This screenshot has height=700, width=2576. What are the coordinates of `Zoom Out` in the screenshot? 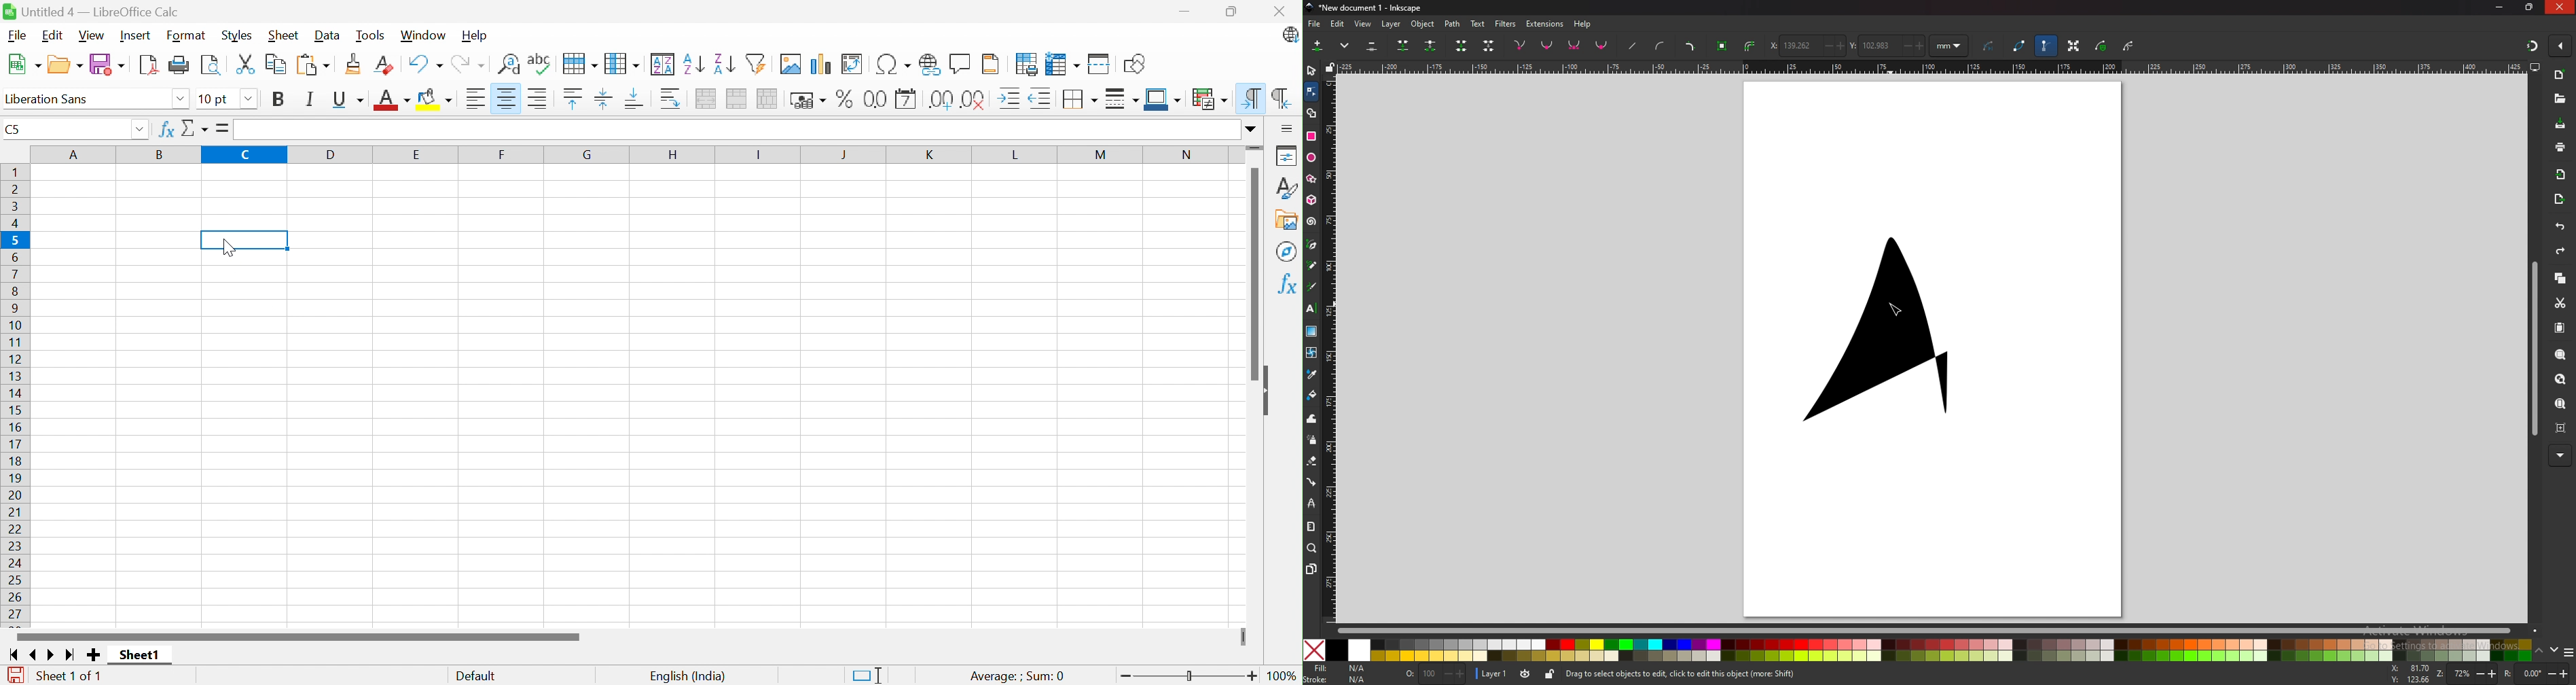 It's located at (1128, 676).